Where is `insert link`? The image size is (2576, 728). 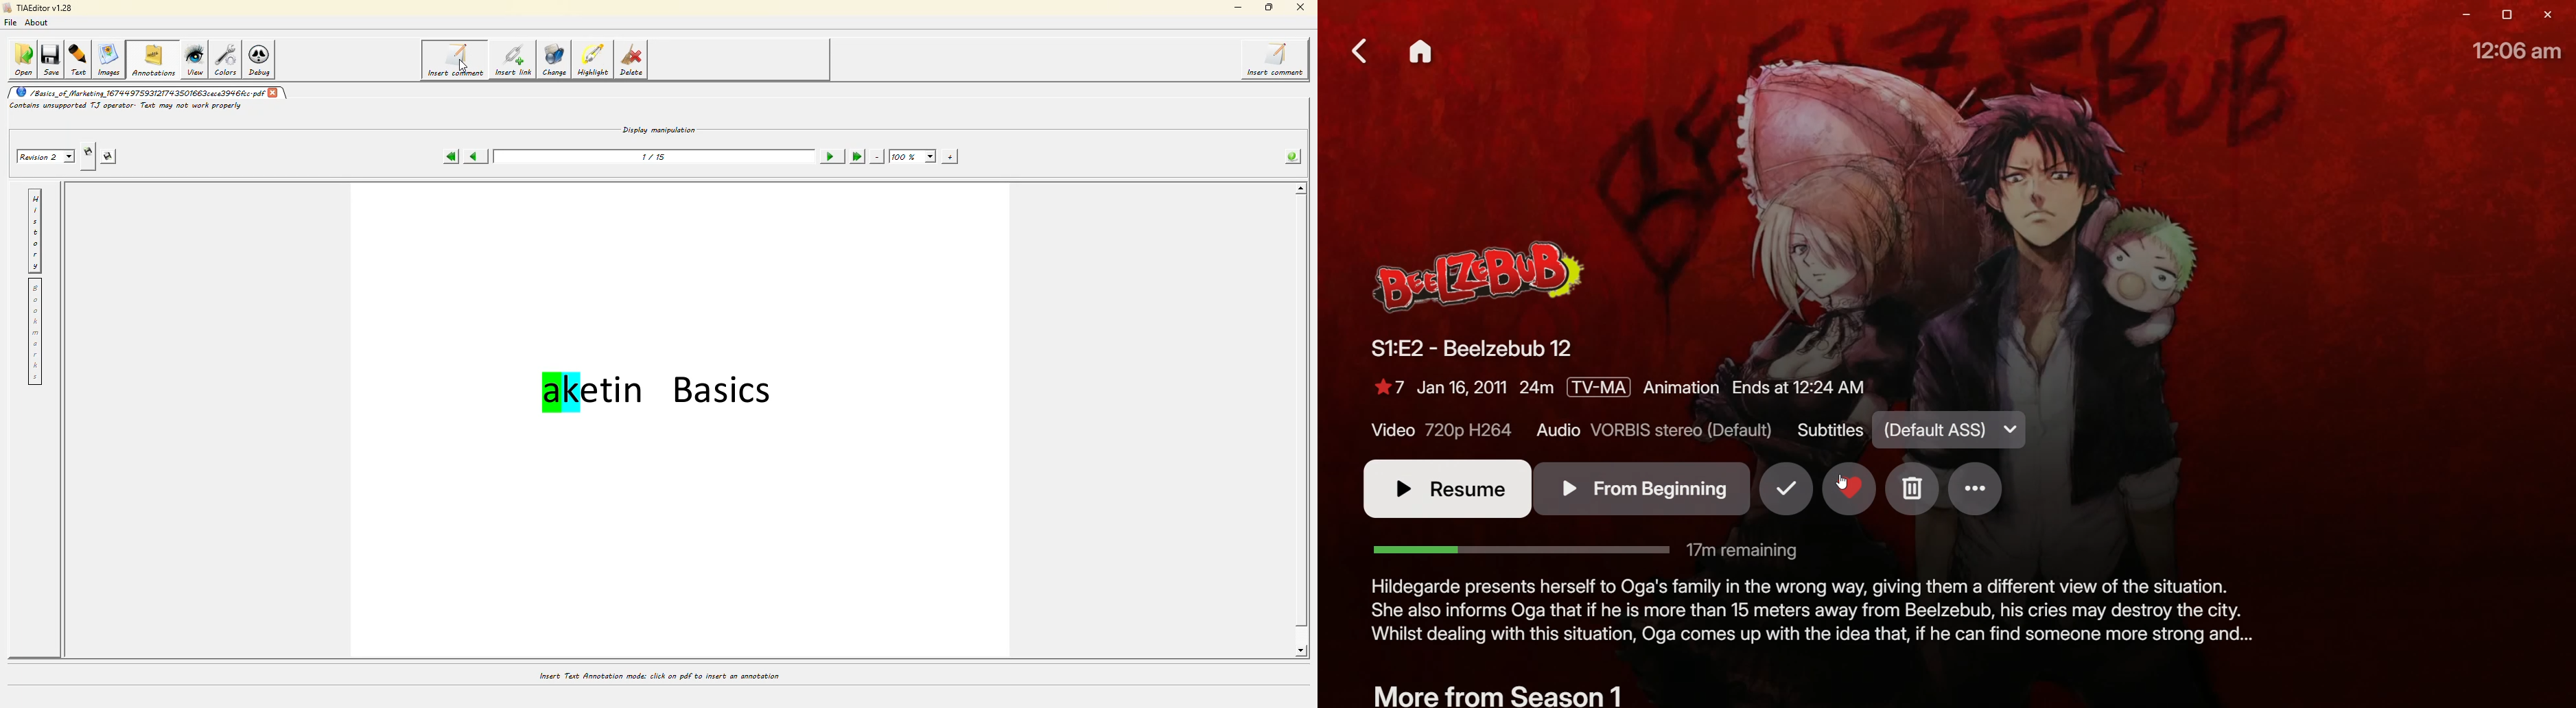
insert link is located at coordinates (513, 62).